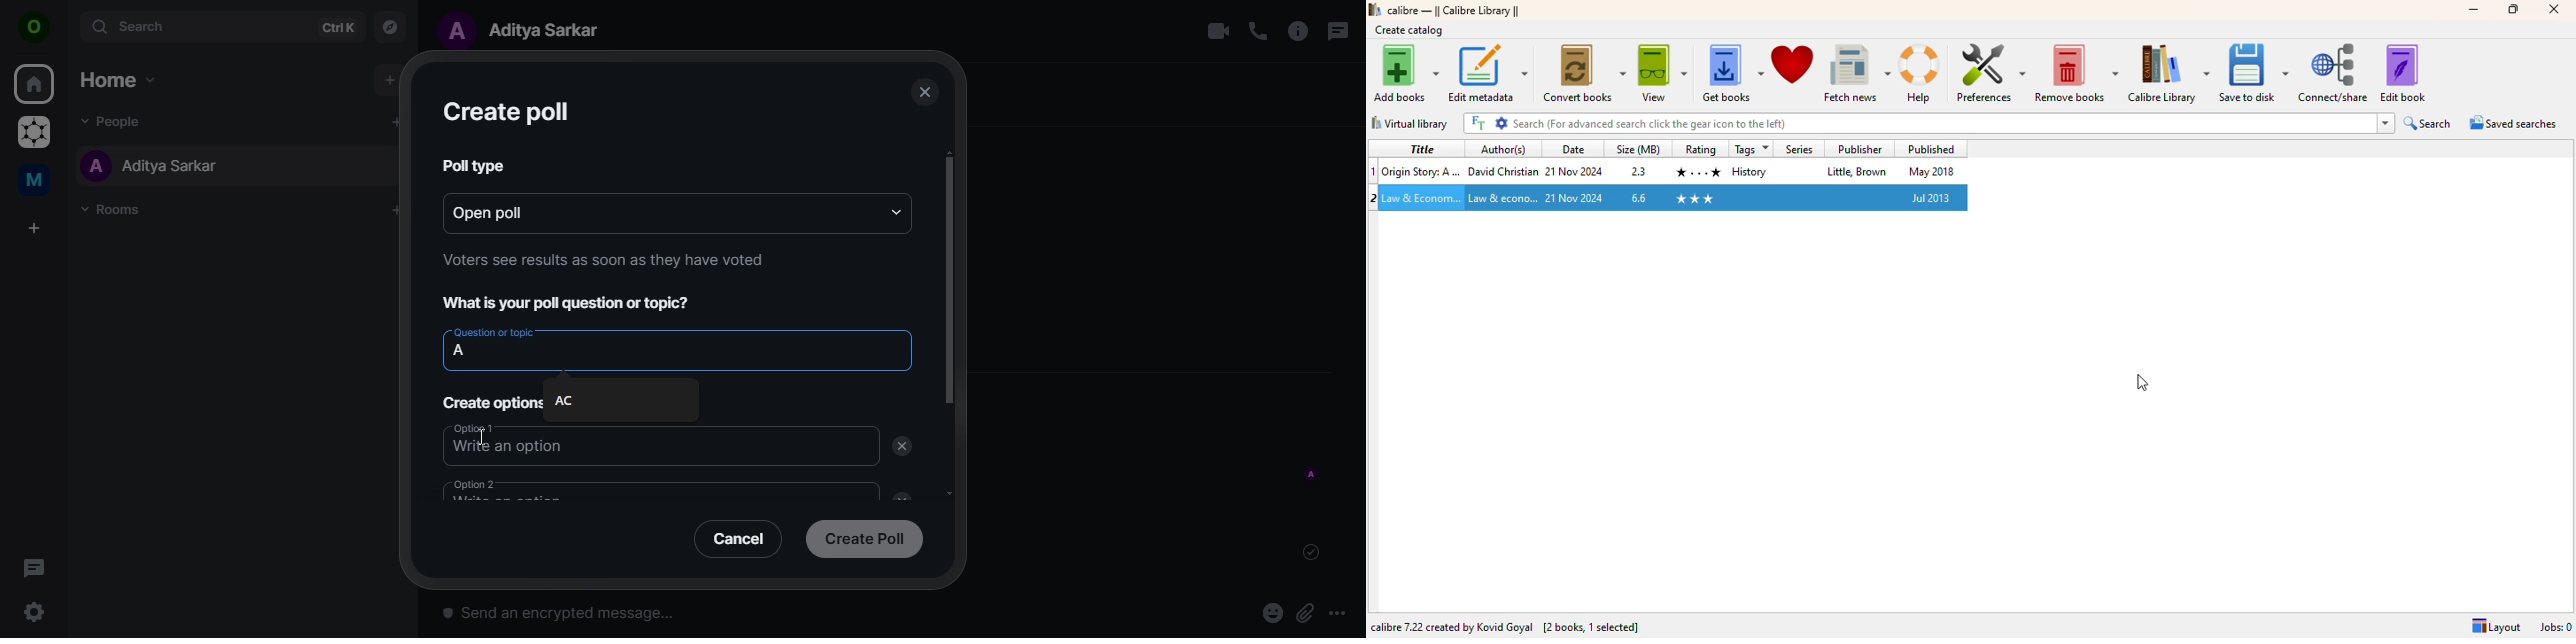 The height and width of the screenshot is (644, 2576). Describe the element at coordinates (1487, 72) in the screenshot. I see `edit metadata` at that location.